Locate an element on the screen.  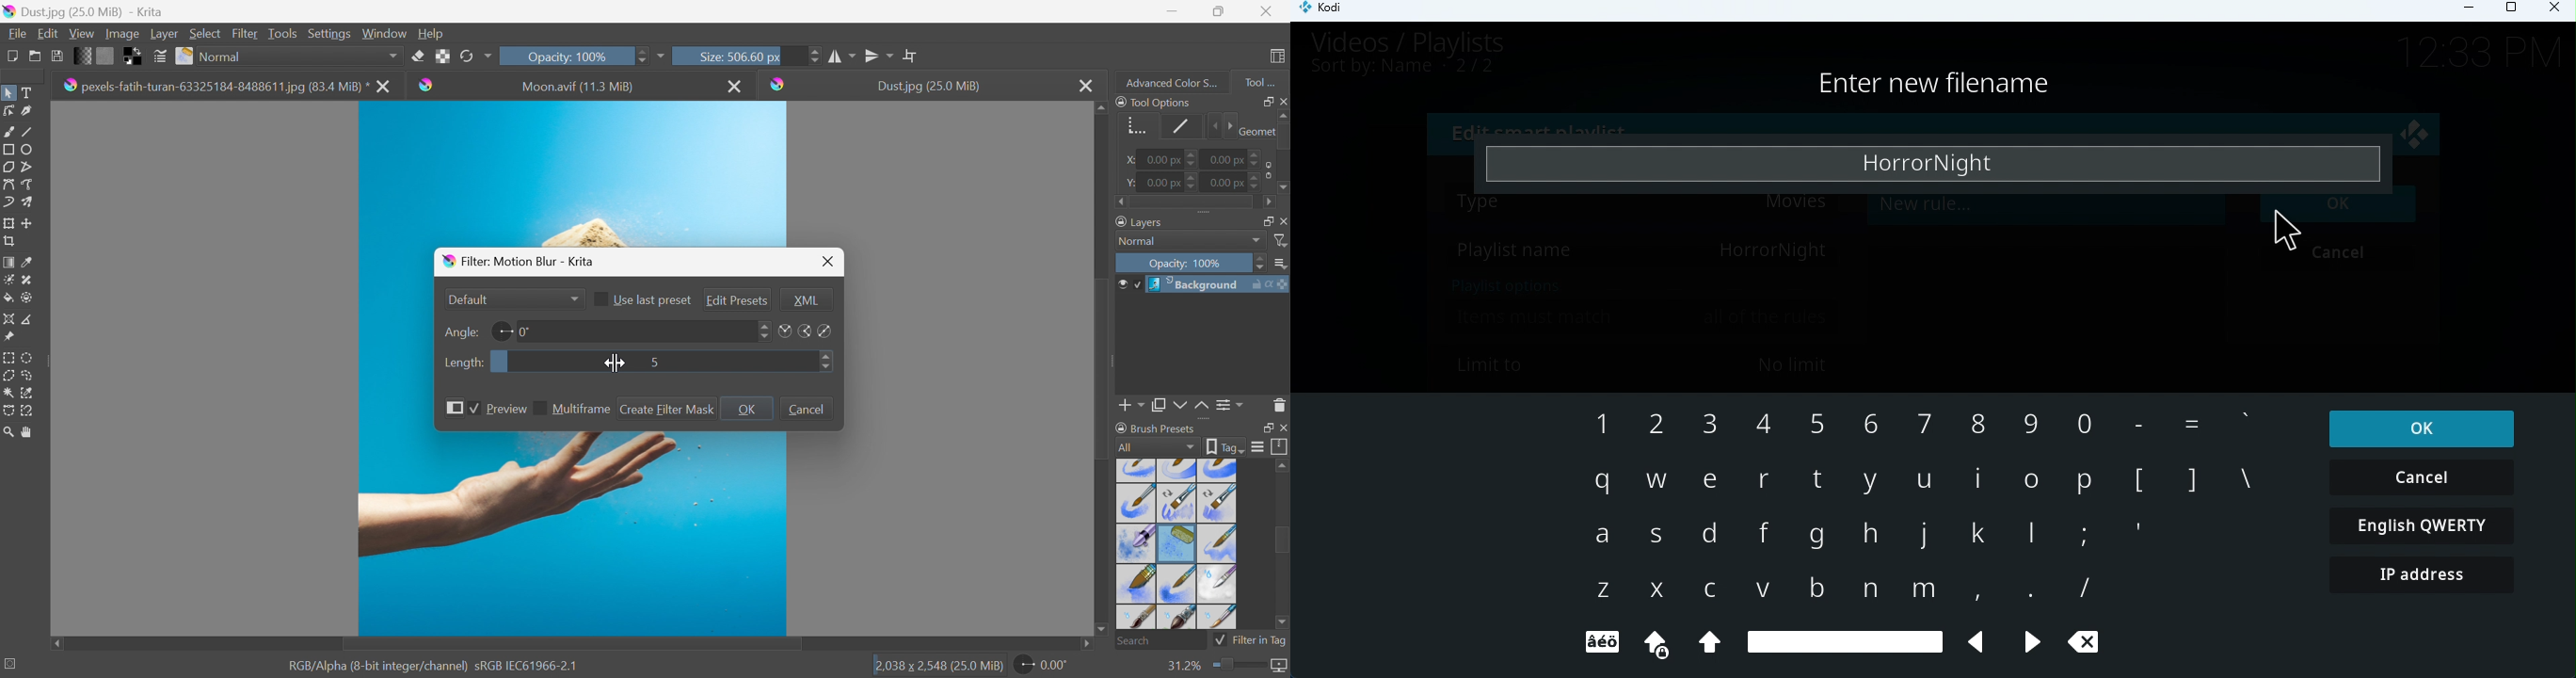
Calligraphy is located at coordinates (31, 112).